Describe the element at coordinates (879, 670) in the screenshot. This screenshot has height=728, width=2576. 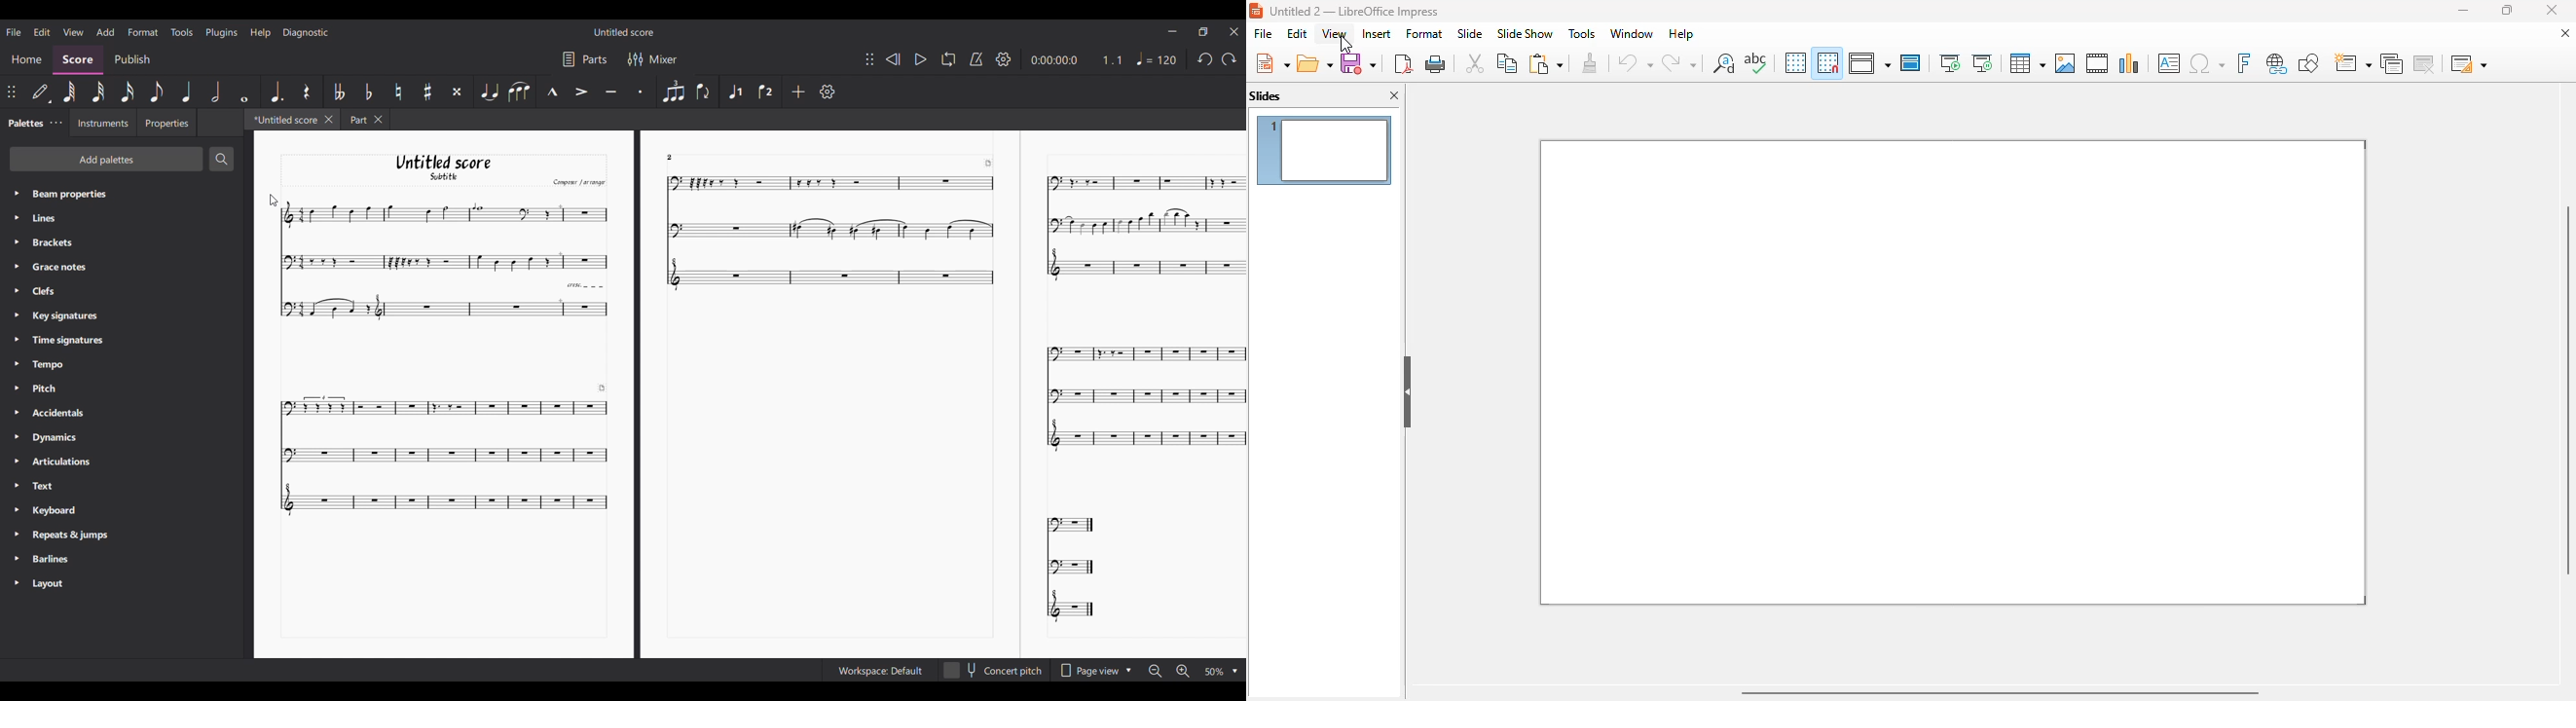
I see `Workspace setting` at that location.